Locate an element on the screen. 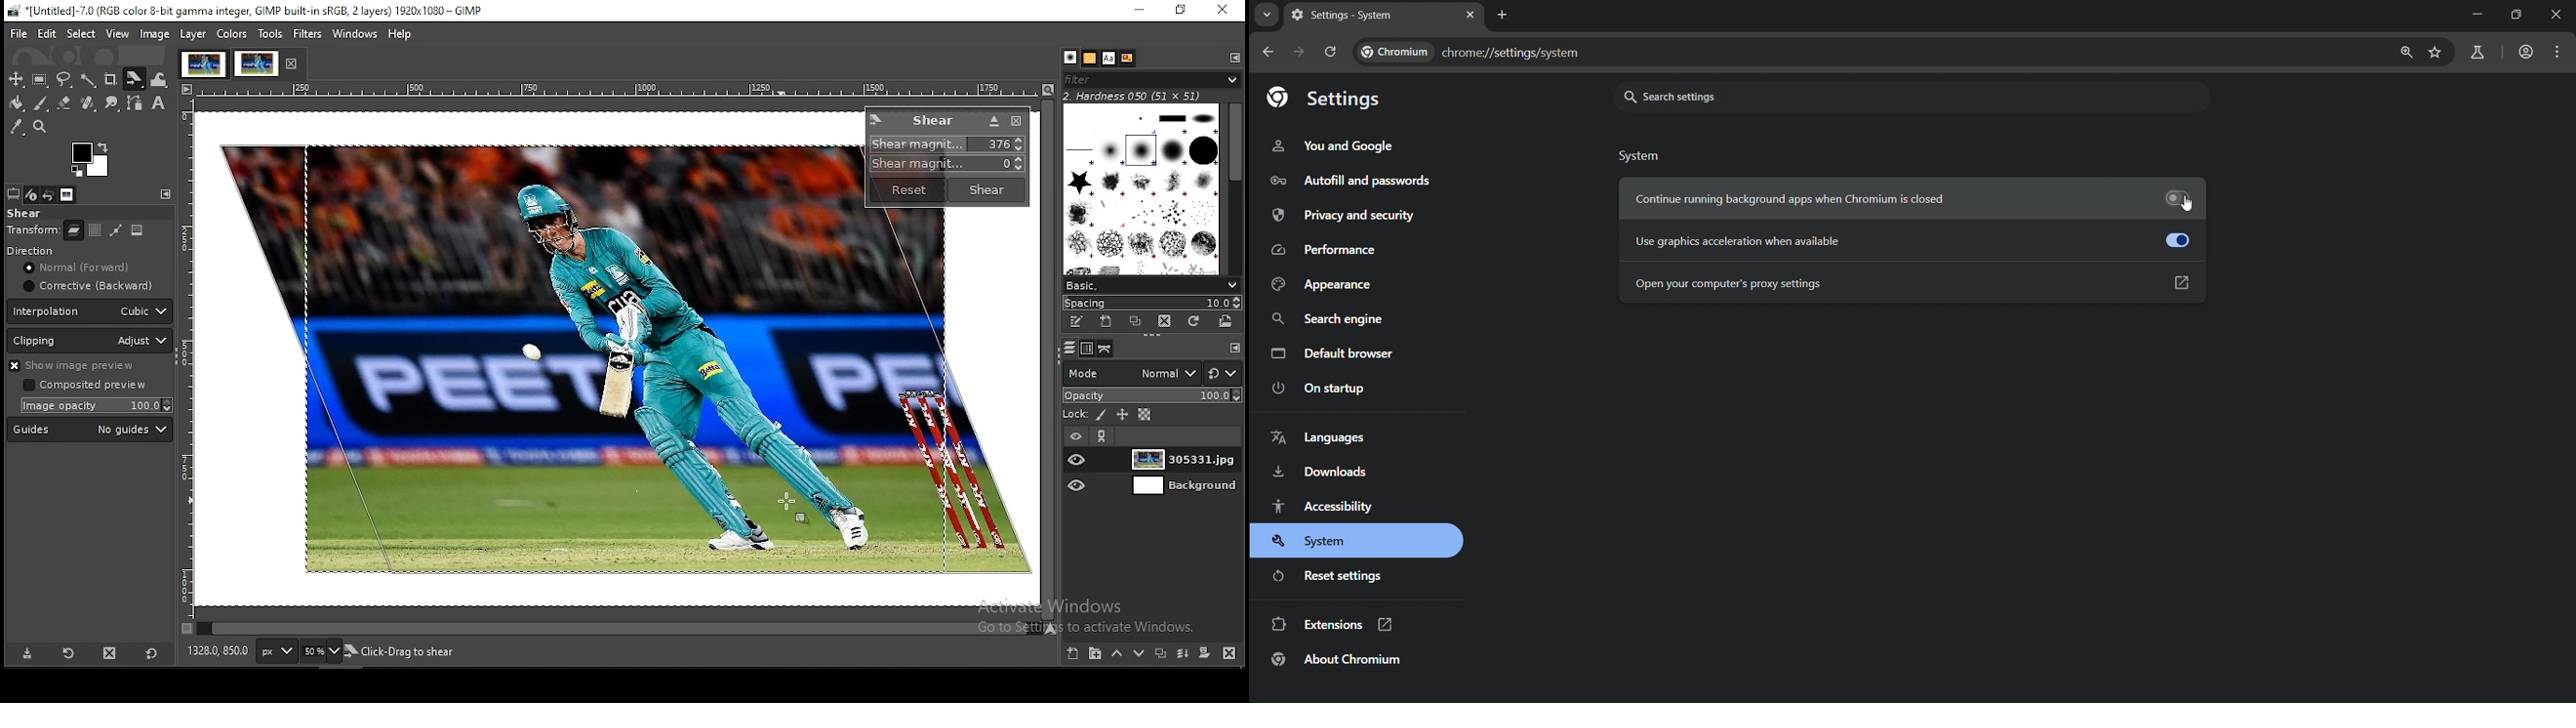  languages is located at coordinates (1320, 437).